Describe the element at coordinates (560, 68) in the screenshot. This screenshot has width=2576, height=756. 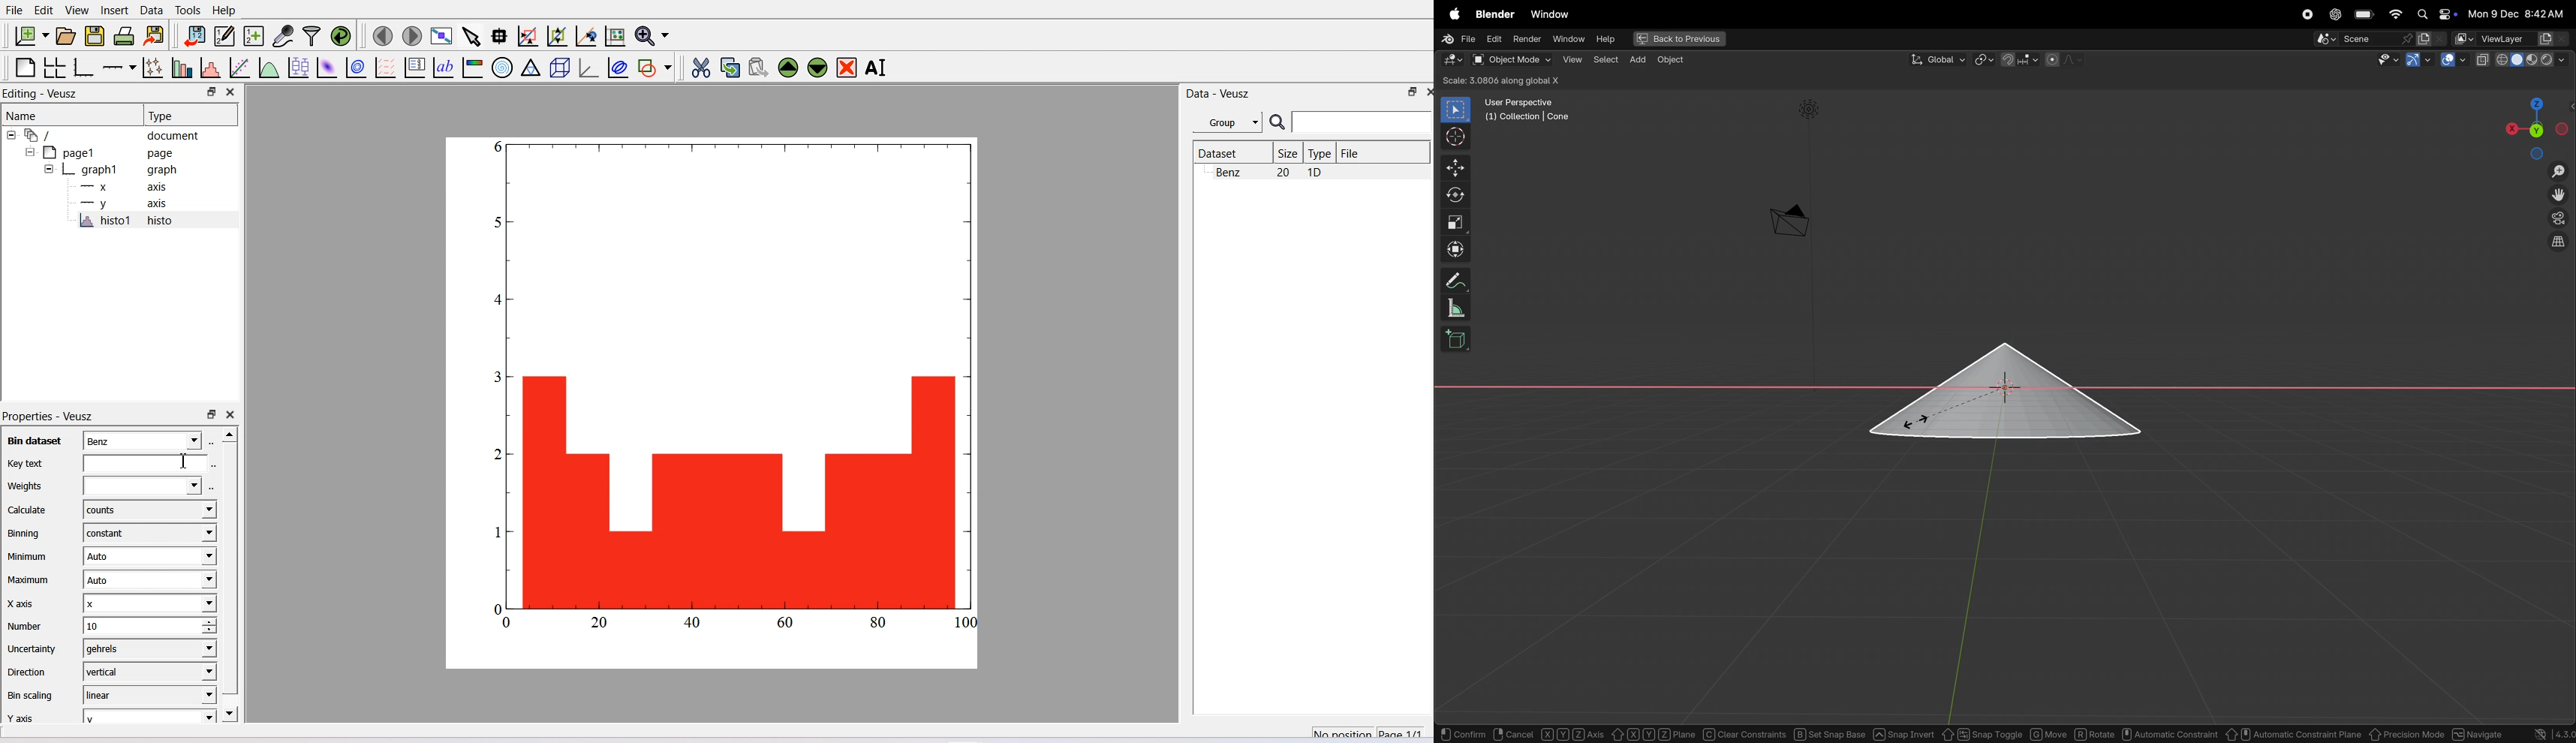
I see `3D Scene` at that location.